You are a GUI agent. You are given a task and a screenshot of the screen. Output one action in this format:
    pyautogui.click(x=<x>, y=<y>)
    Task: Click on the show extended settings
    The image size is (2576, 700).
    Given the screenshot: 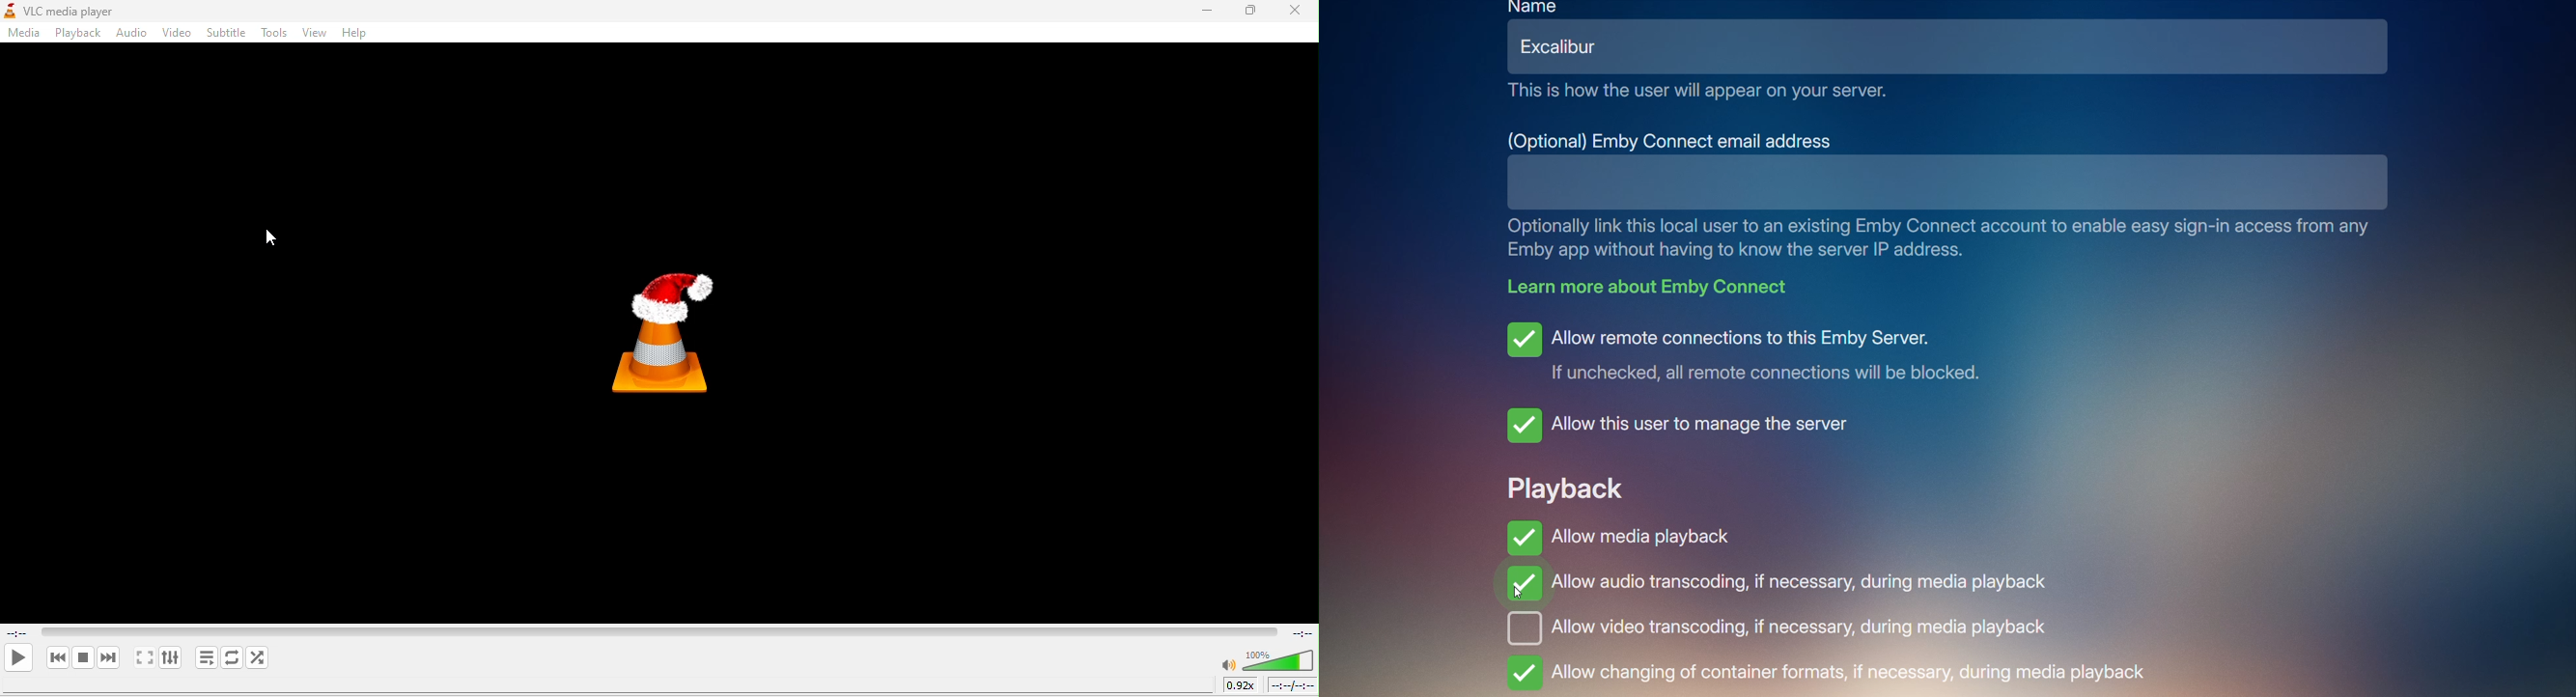 What is the action you would take?
    pyautogui.click(x=170, y=658)
    